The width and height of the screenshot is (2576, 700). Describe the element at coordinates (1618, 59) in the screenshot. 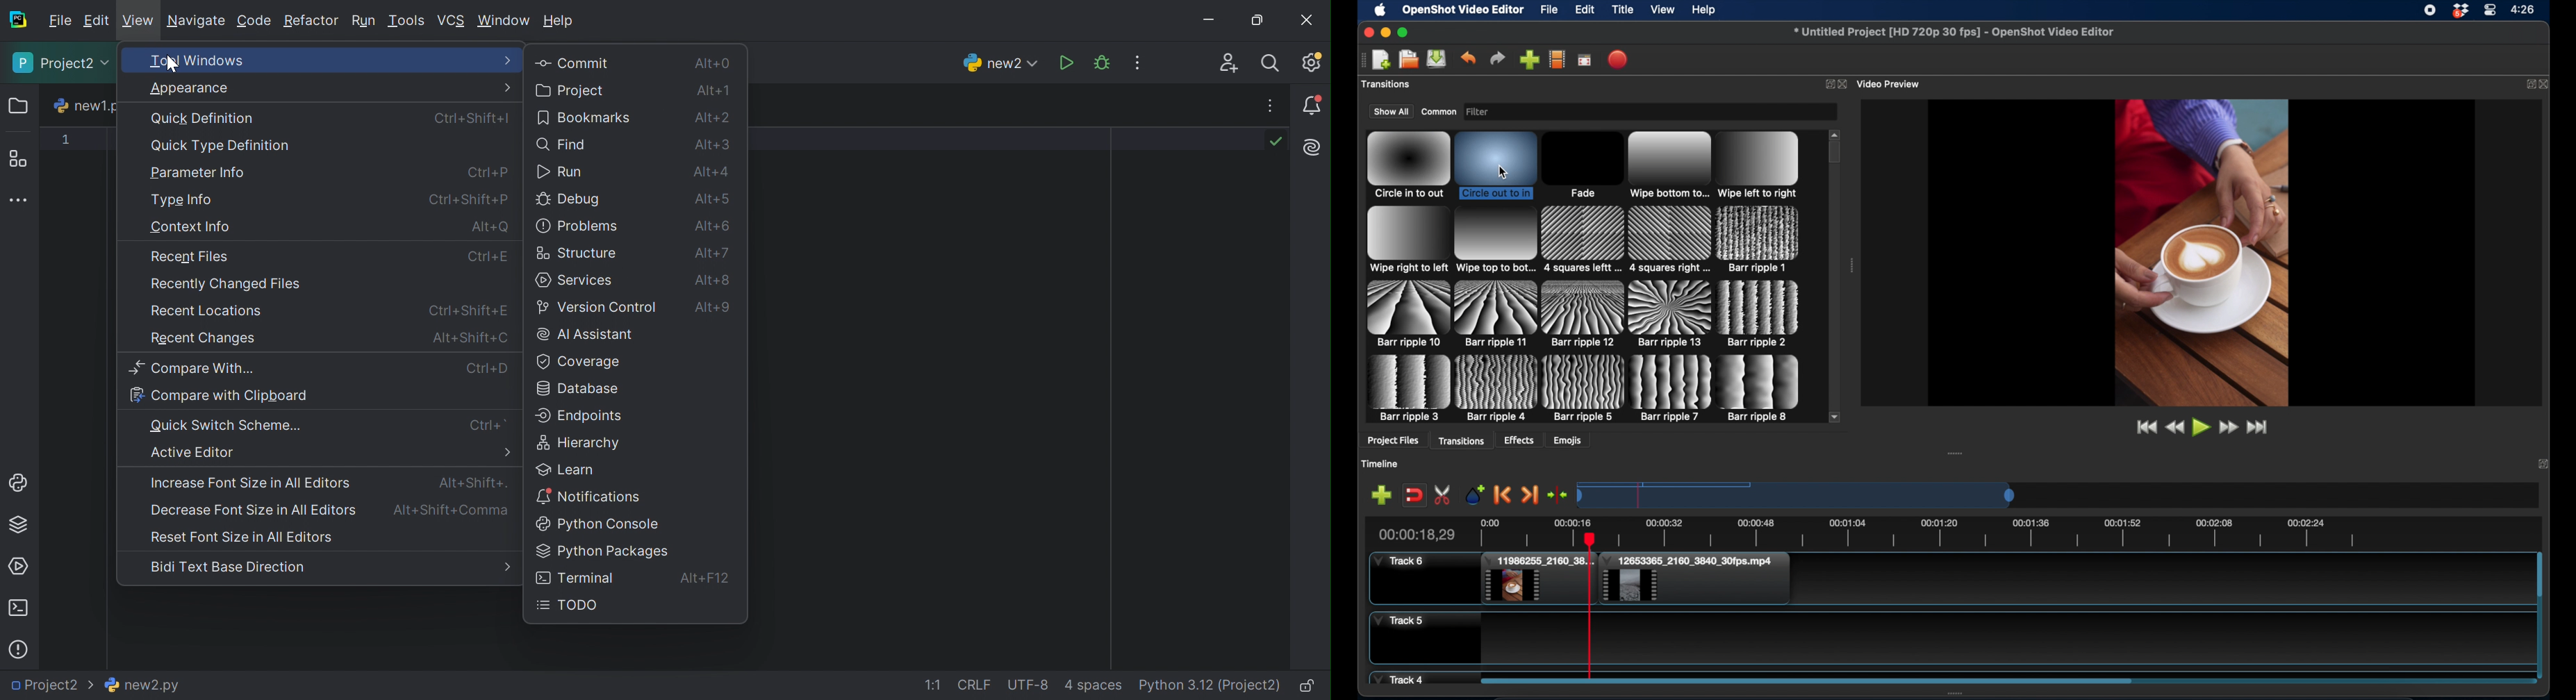

I see `export video` at that location.